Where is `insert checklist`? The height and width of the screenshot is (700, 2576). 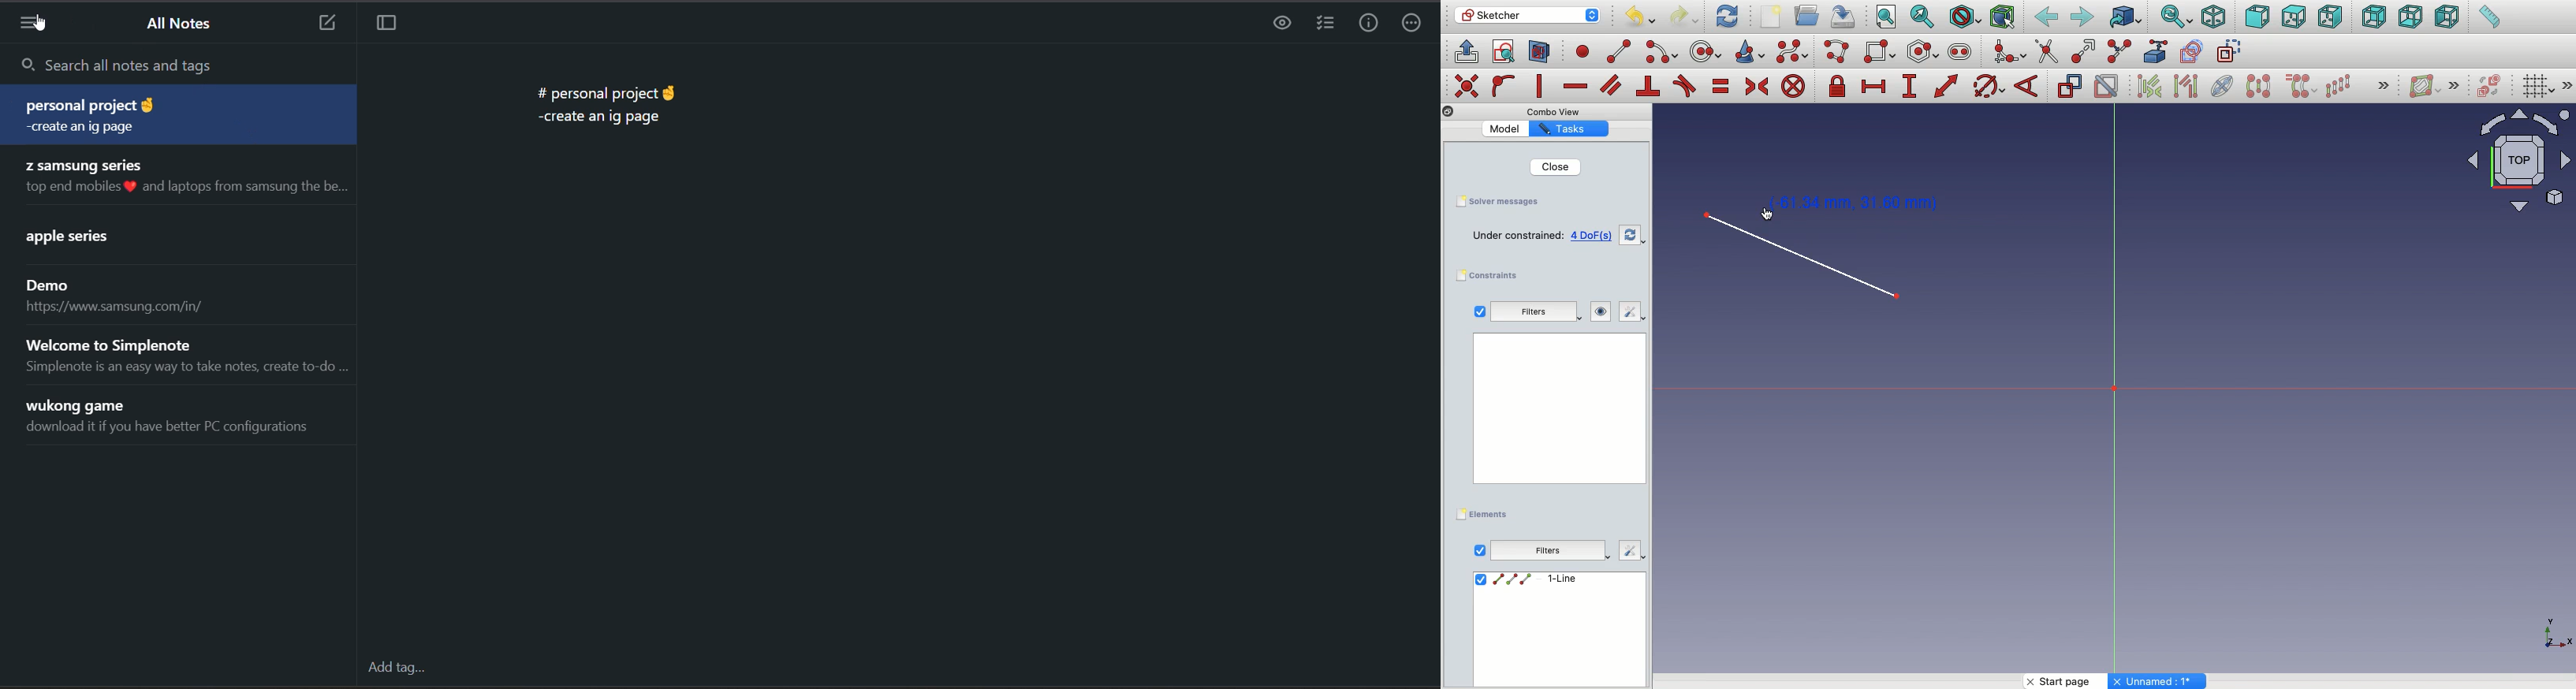
insert checklist is located at coordinates (1326, 24).